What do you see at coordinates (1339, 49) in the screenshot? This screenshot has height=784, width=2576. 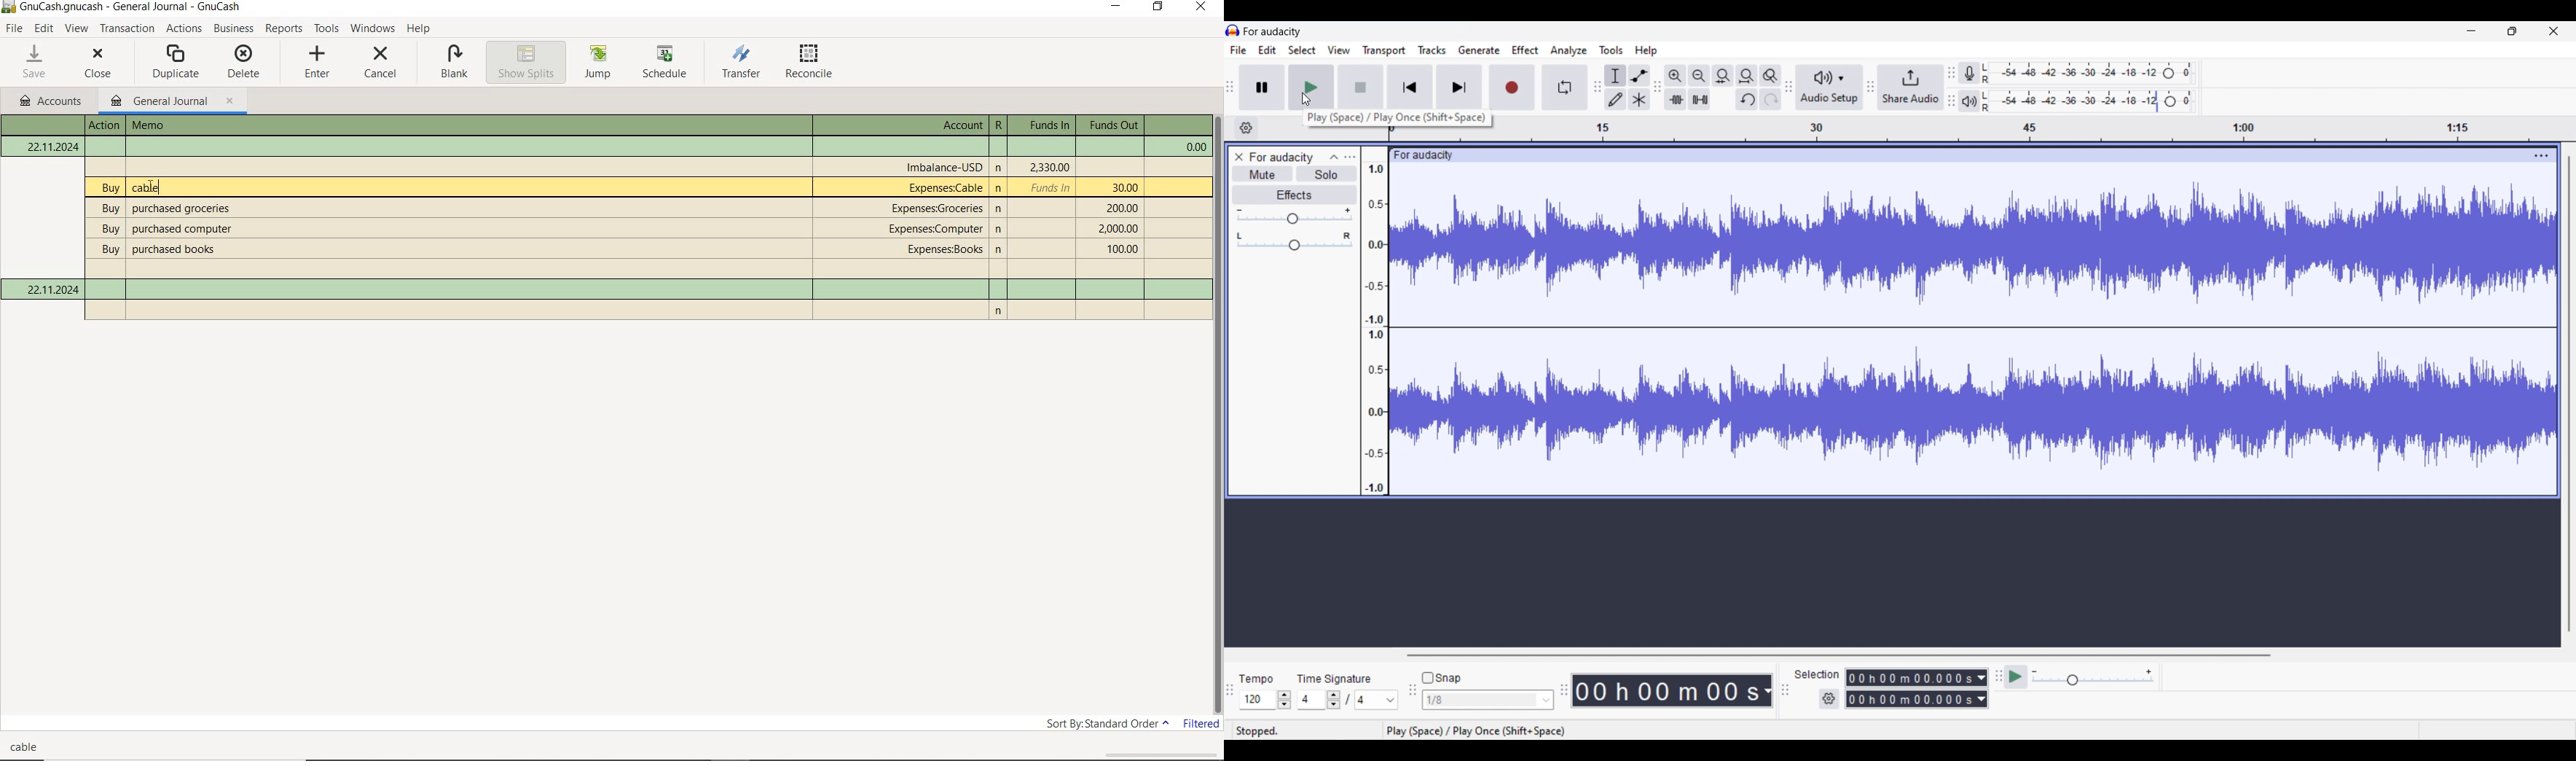 I see `View menu` at bounding box center [1339, 49].